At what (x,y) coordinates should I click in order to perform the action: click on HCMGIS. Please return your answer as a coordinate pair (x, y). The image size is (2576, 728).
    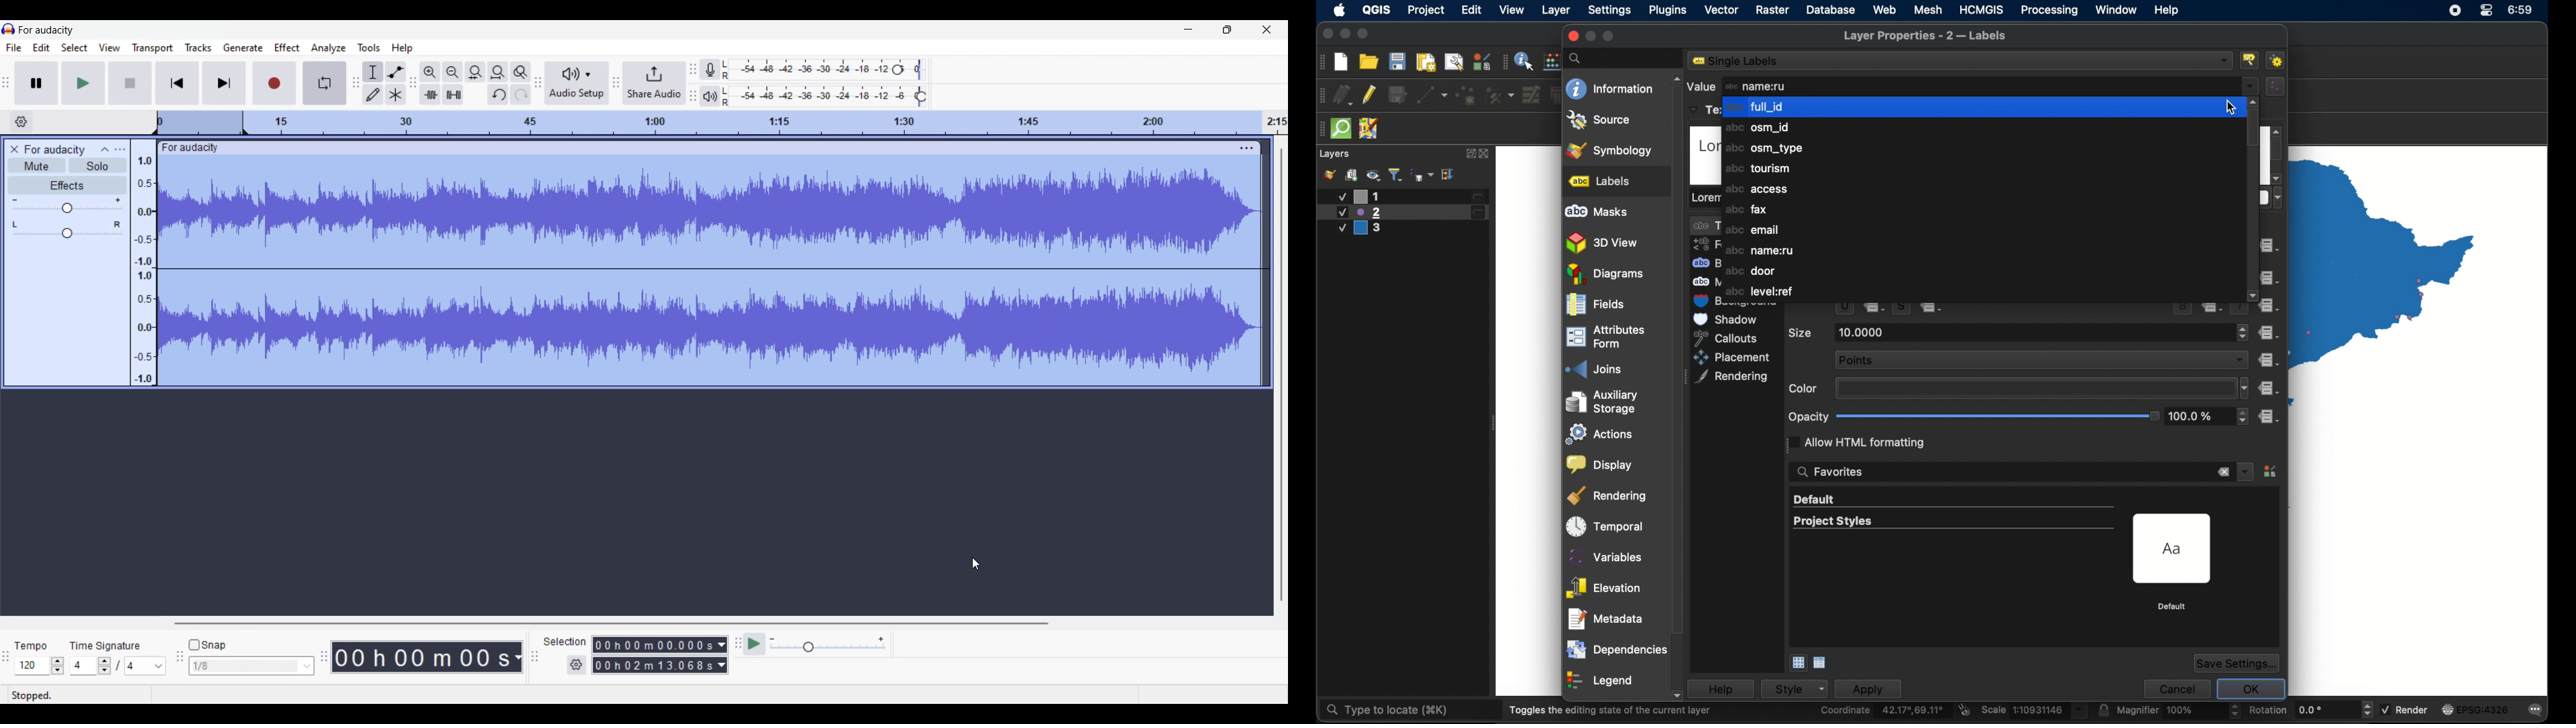
    Looking at the image, I should click on (1982, 10).